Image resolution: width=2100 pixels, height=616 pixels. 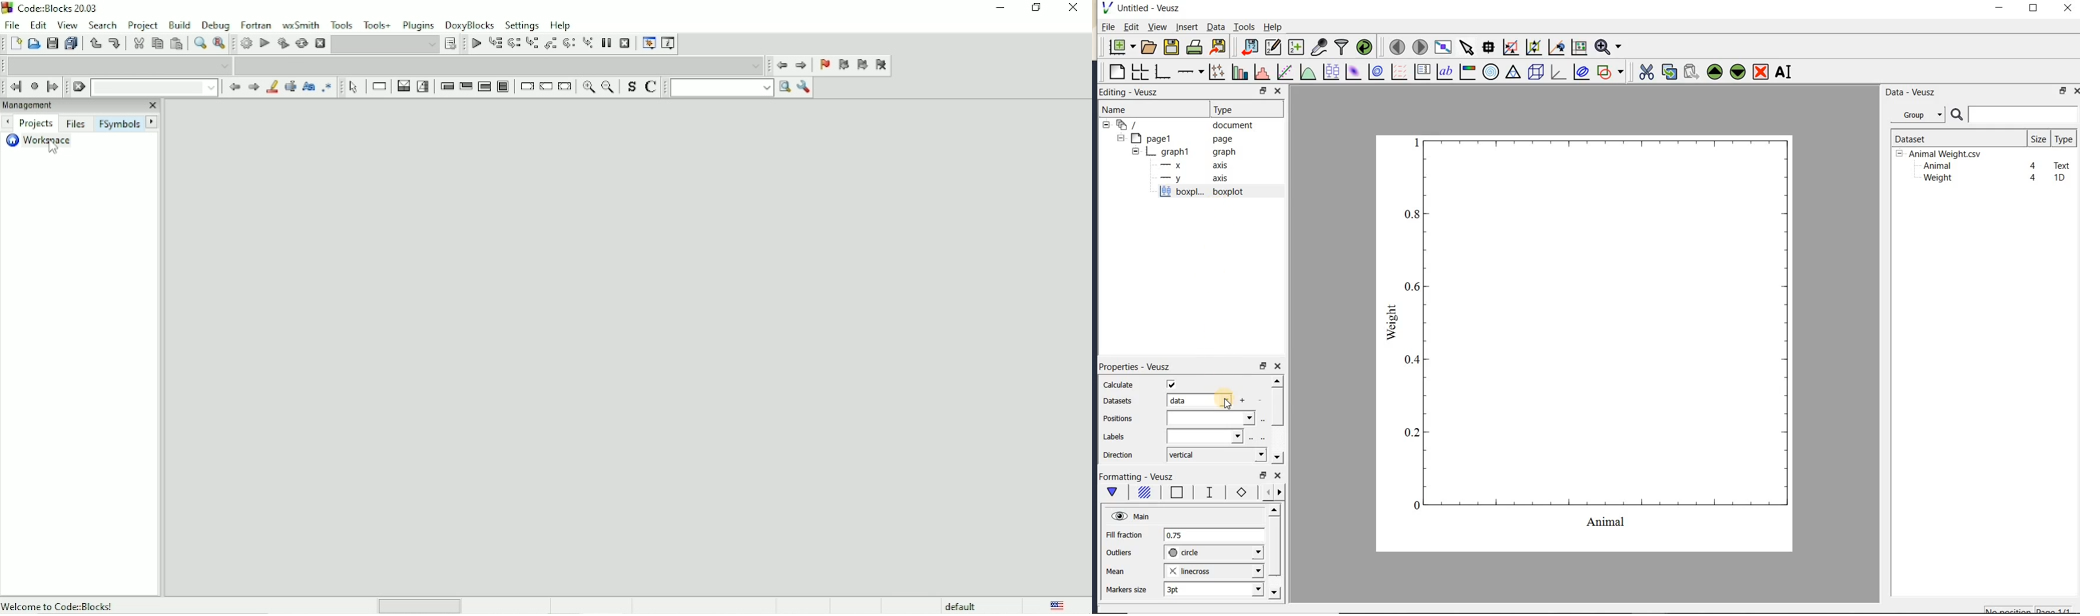 What do you see at coordinates (1035, 8) in the screenshot?
I see `Restore down` at bounding box center [1035, 8].